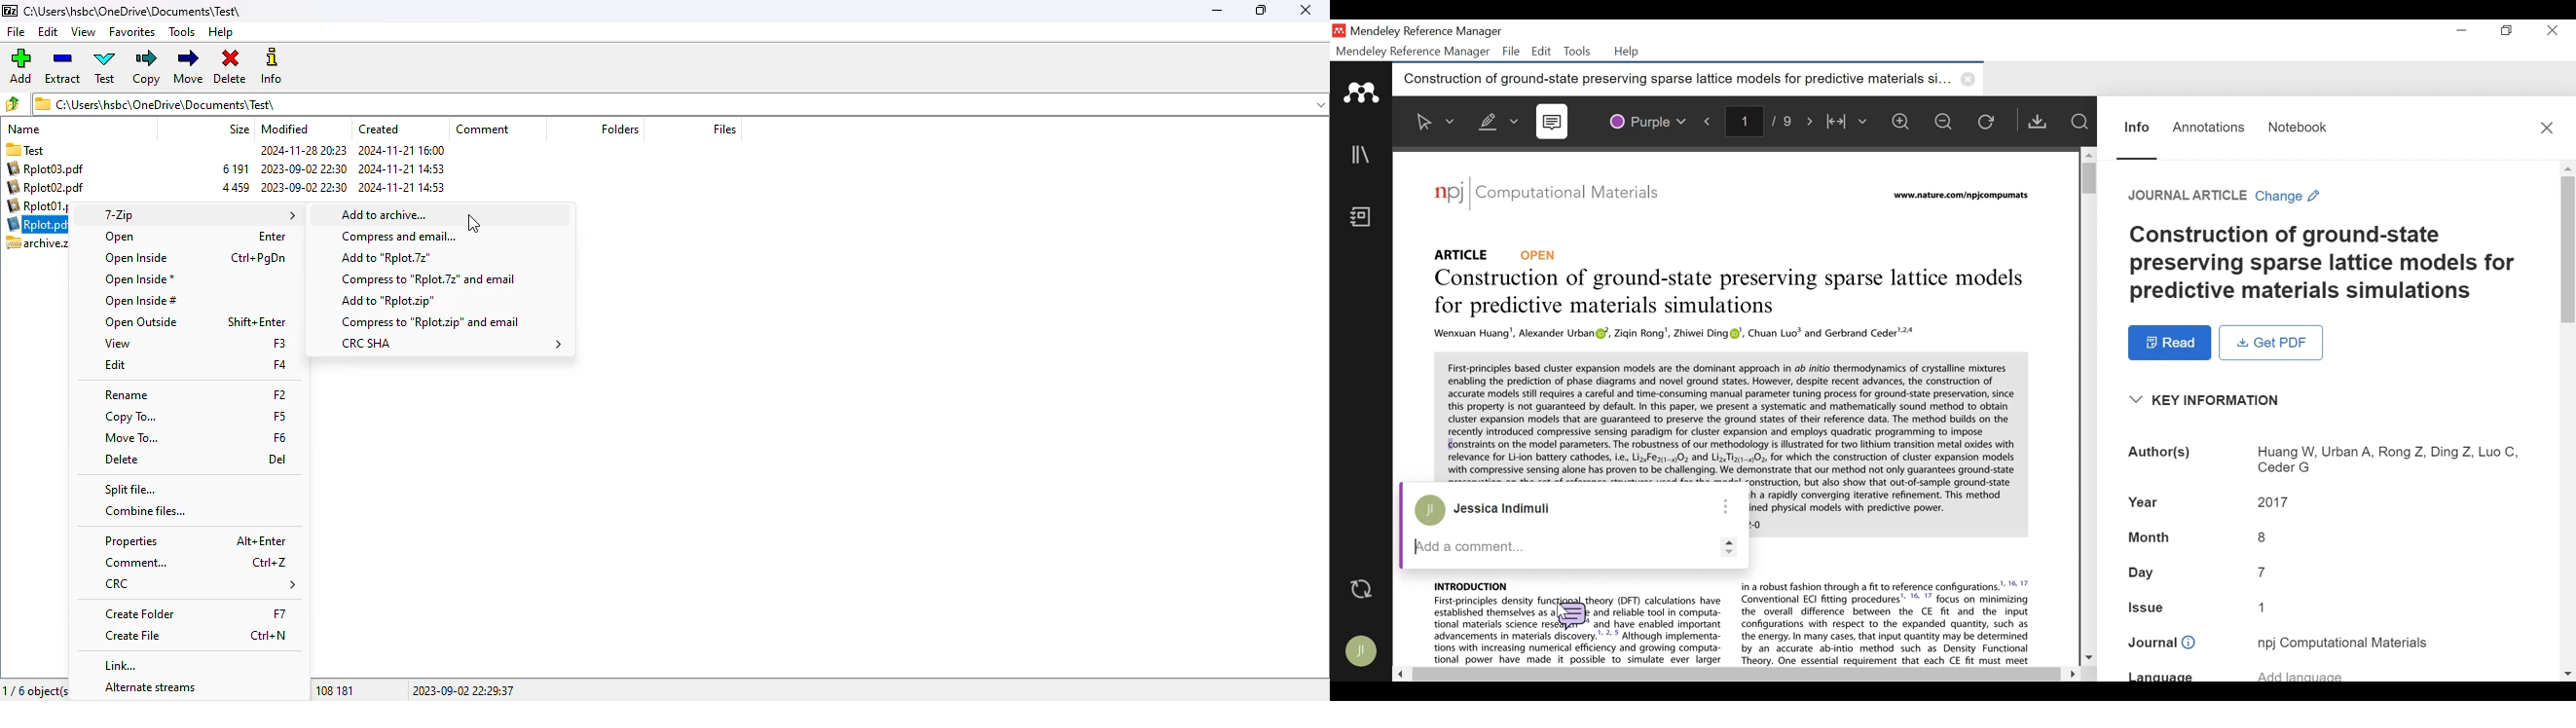 This screenshot has width=2576, height=728. Describe the element at coordinates (261, 541) in the screenshot. I see `shortcut for properties` at that location.